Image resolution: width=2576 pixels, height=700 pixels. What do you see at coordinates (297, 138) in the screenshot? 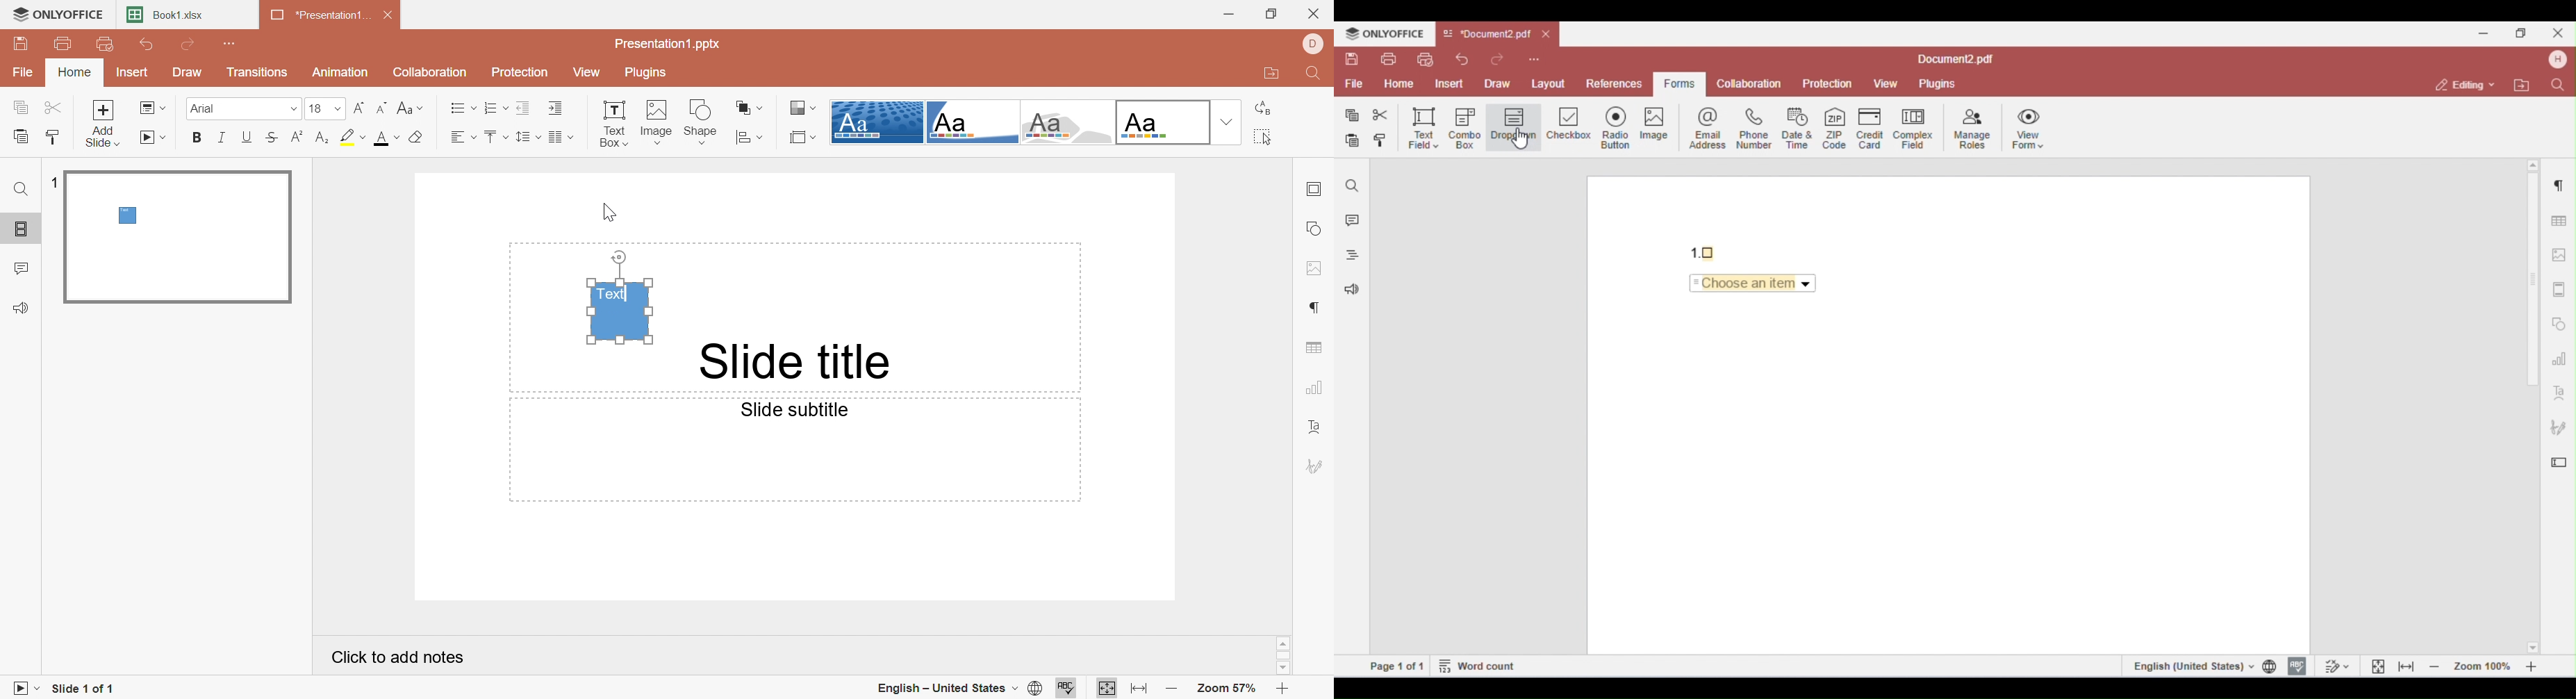
I see `Superscript` at bounding box center [297, 138].